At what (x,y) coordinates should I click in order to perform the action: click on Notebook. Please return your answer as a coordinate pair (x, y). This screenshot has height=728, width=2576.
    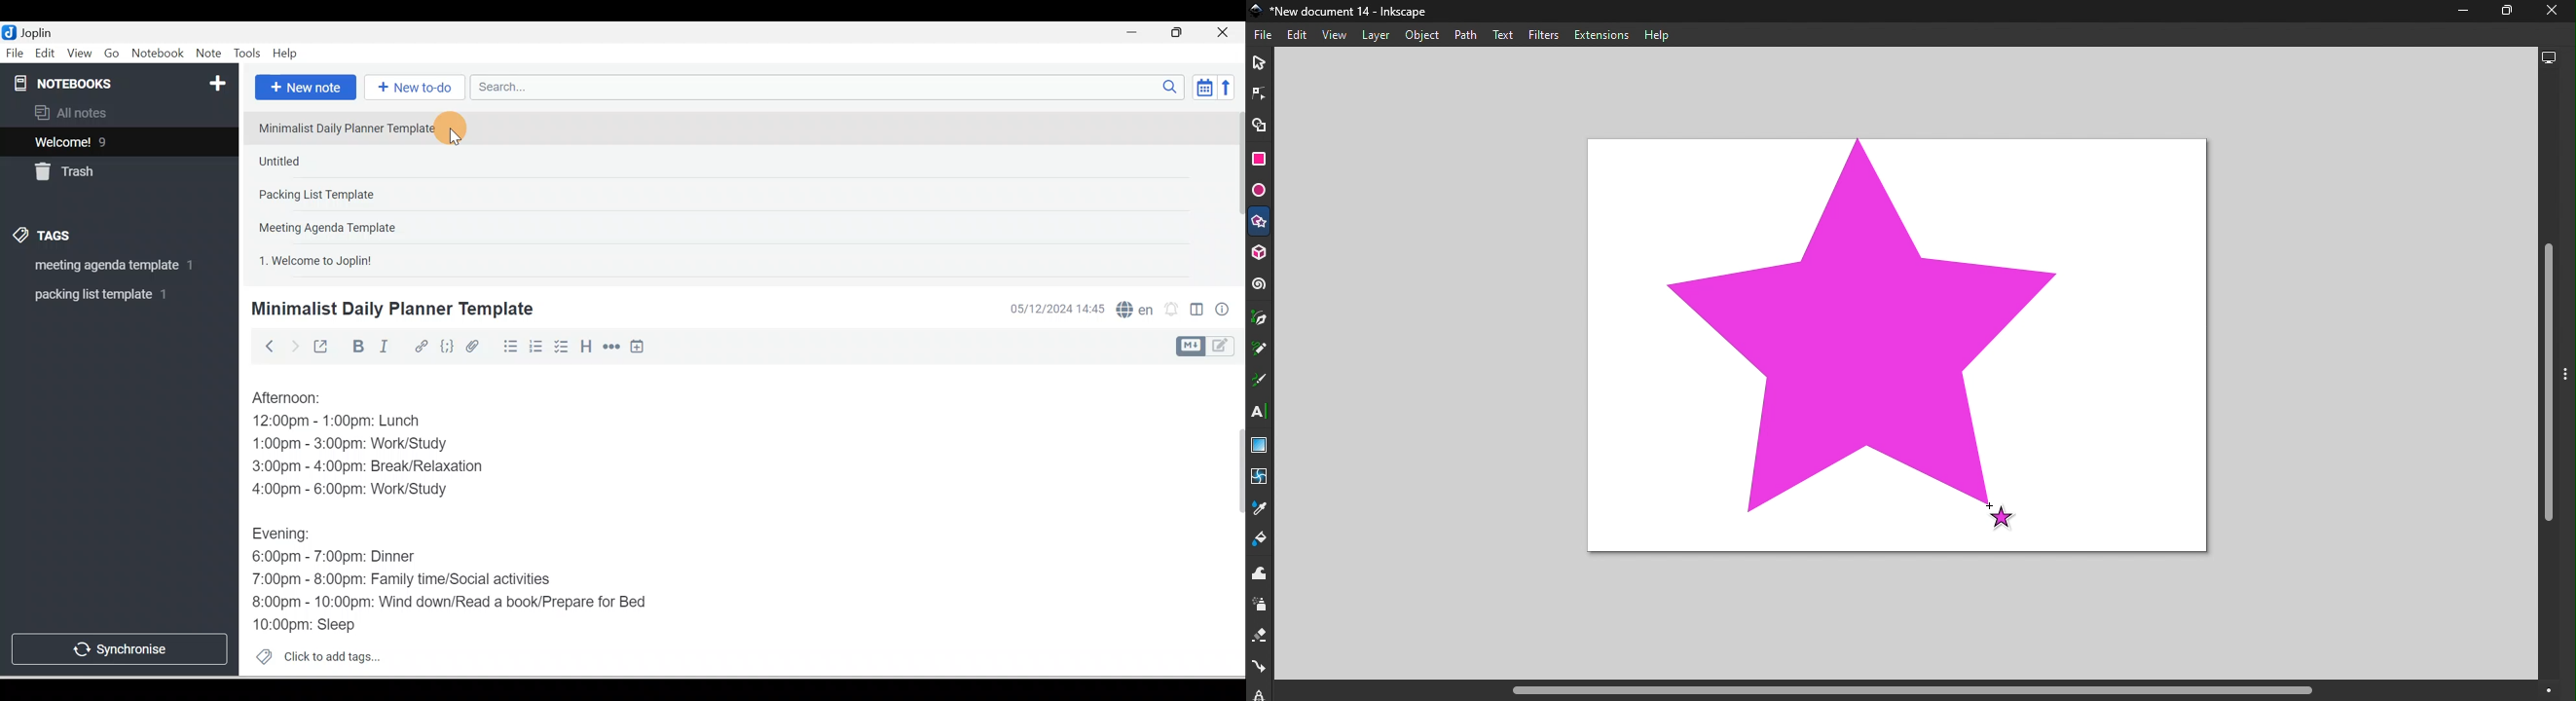
    Looking at the image, I should click on (157, 54).